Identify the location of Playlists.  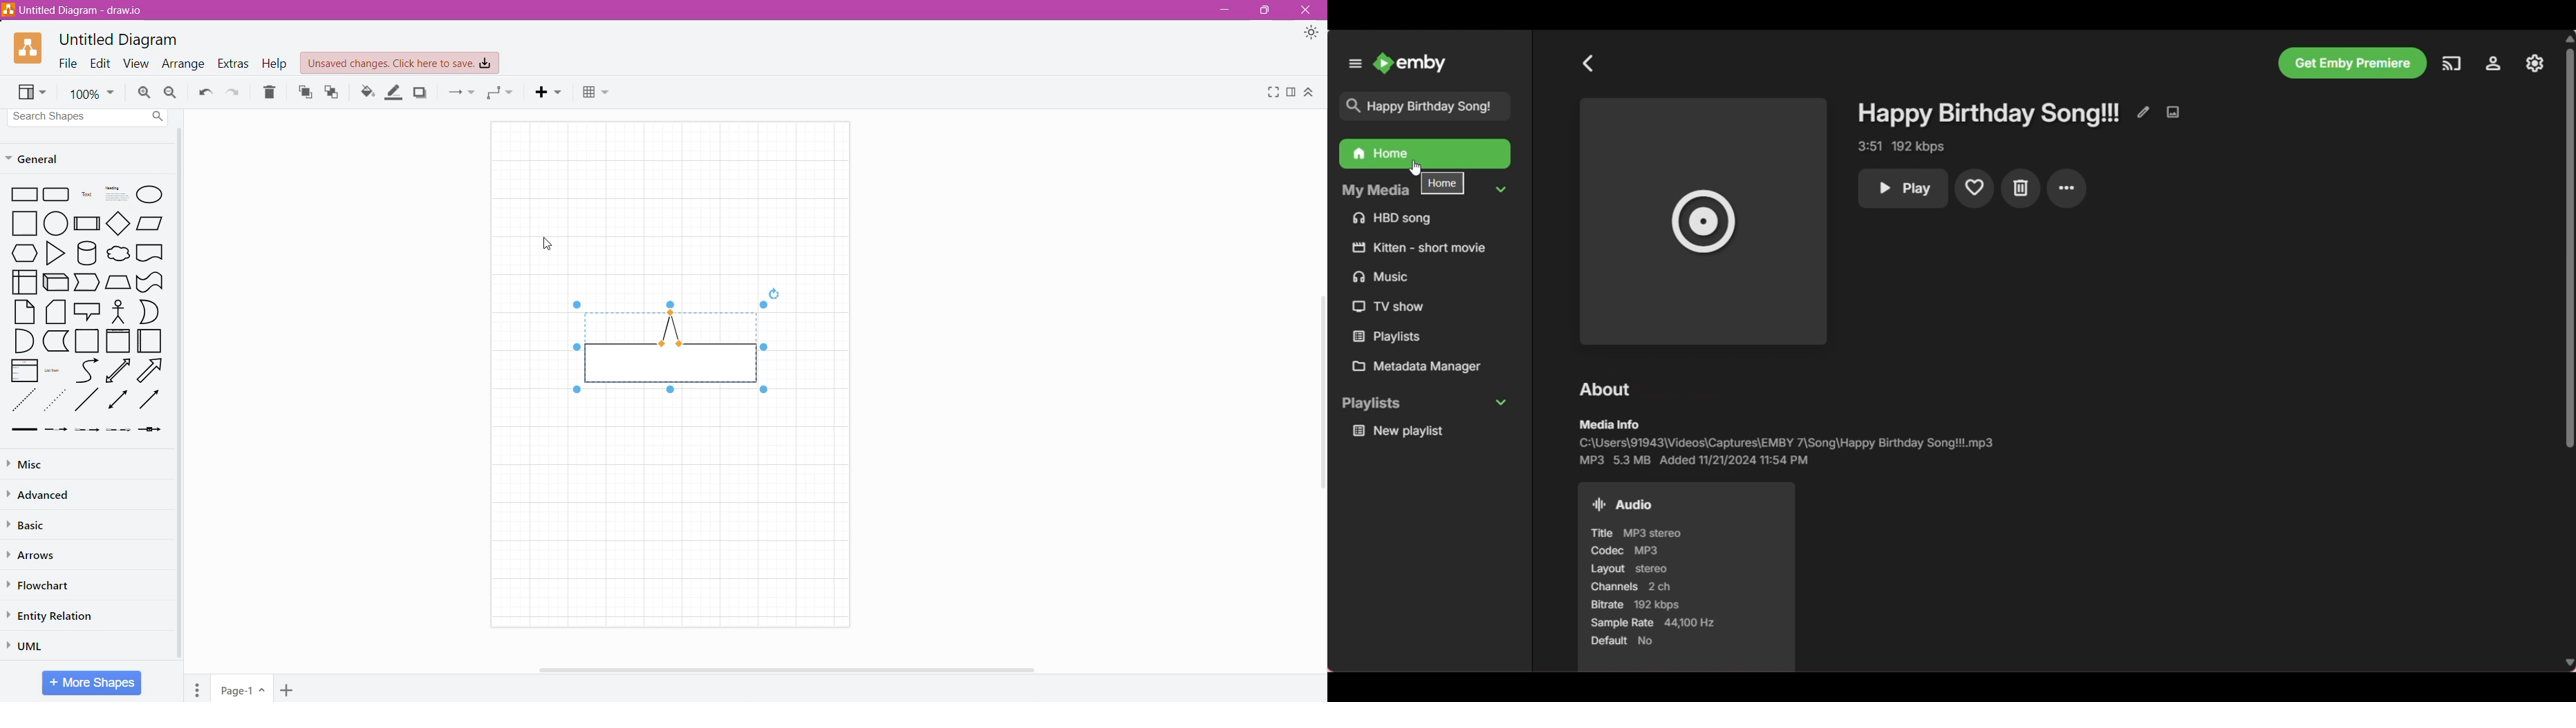
(1391, 337).